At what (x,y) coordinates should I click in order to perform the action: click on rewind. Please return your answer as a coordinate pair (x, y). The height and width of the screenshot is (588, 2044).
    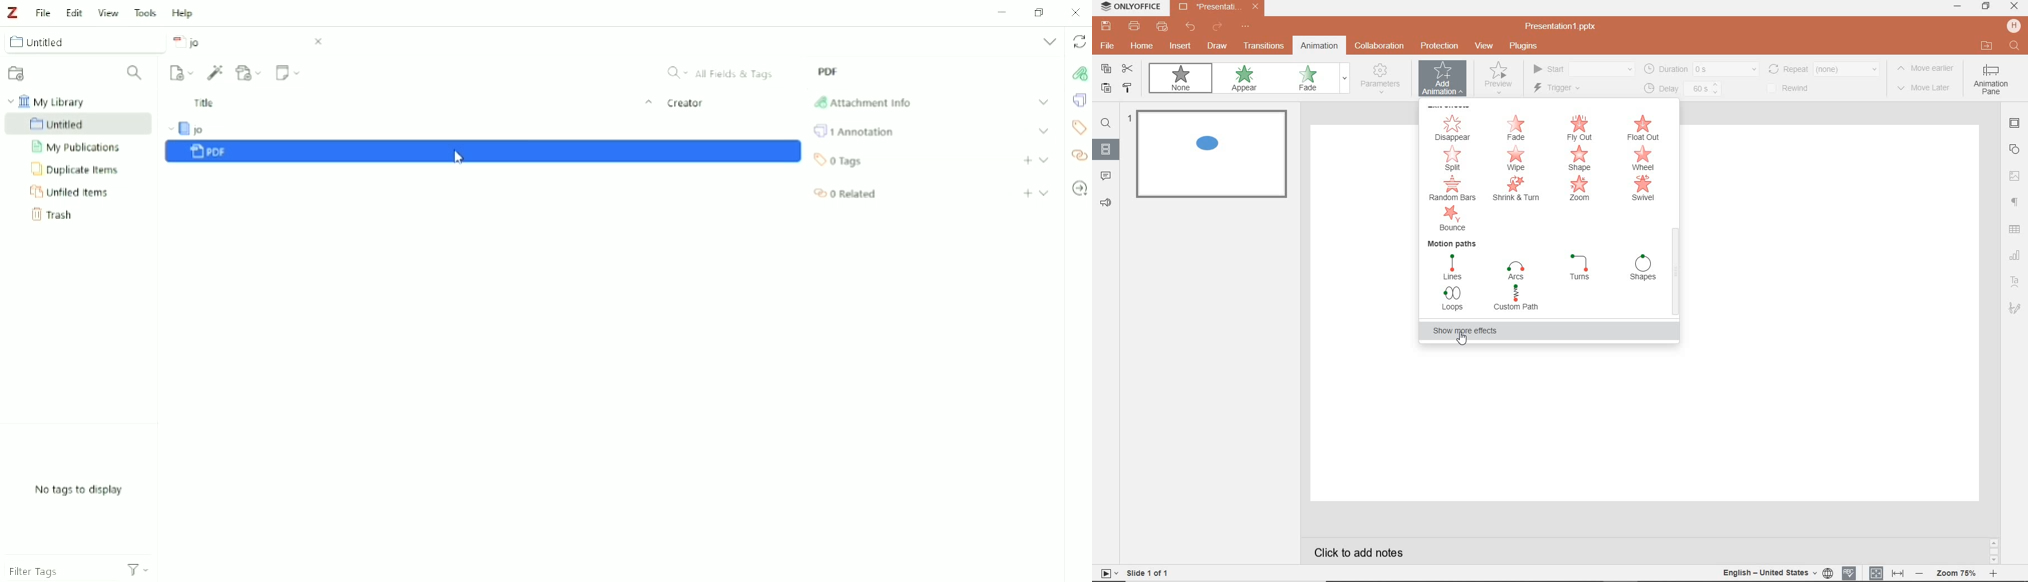
    Looking at the image, I should click on (1823, 68).